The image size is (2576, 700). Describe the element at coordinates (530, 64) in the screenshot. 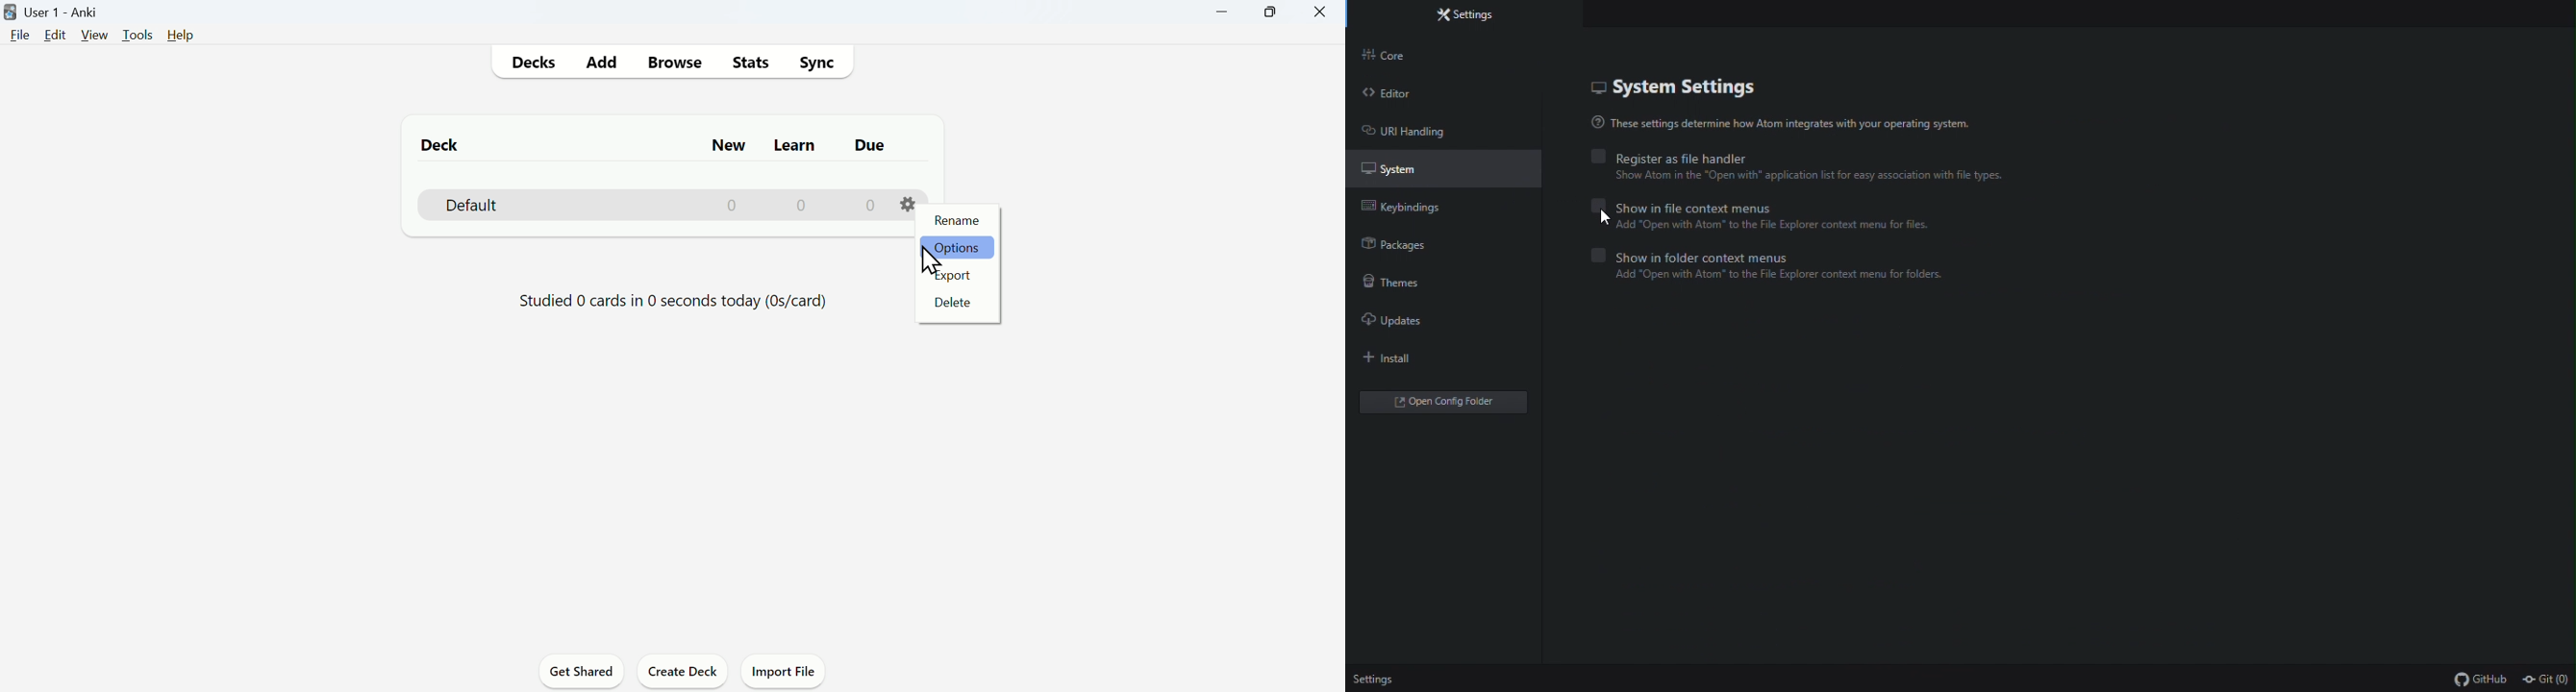

I see `Decks` at that location.